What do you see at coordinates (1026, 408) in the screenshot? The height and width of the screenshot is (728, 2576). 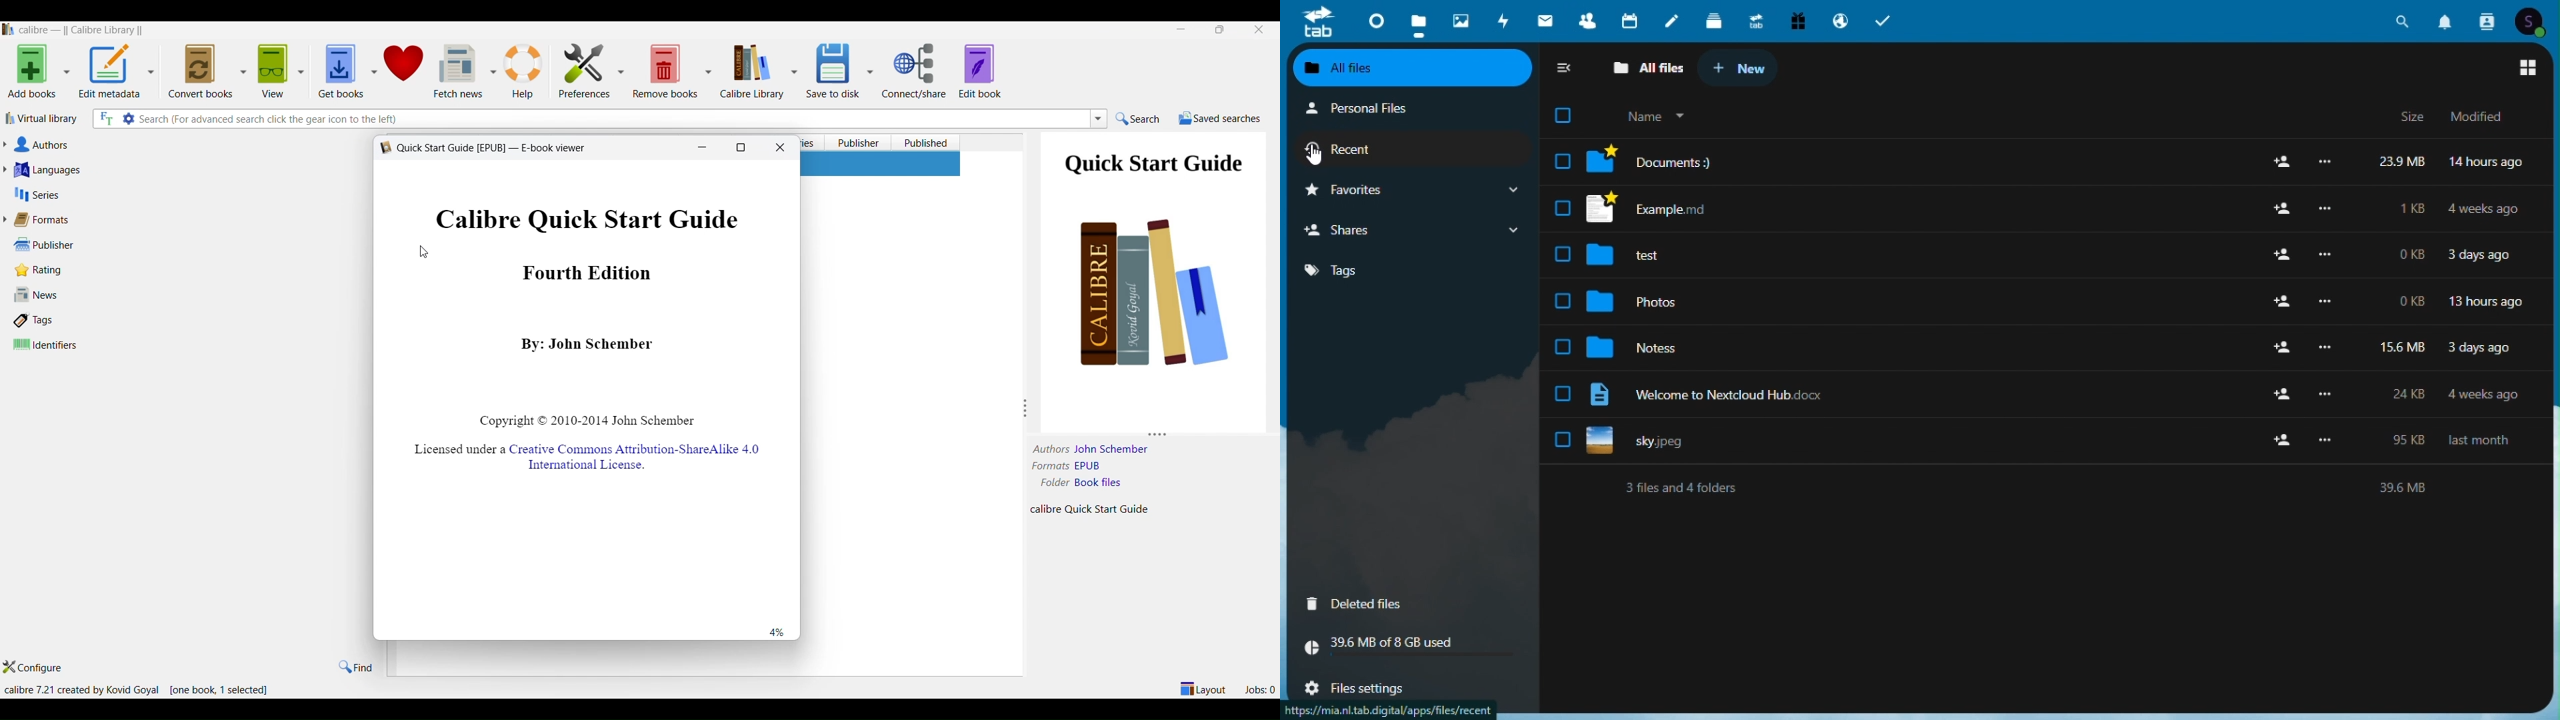 I see `resize` at bounding box center [1026, 408].